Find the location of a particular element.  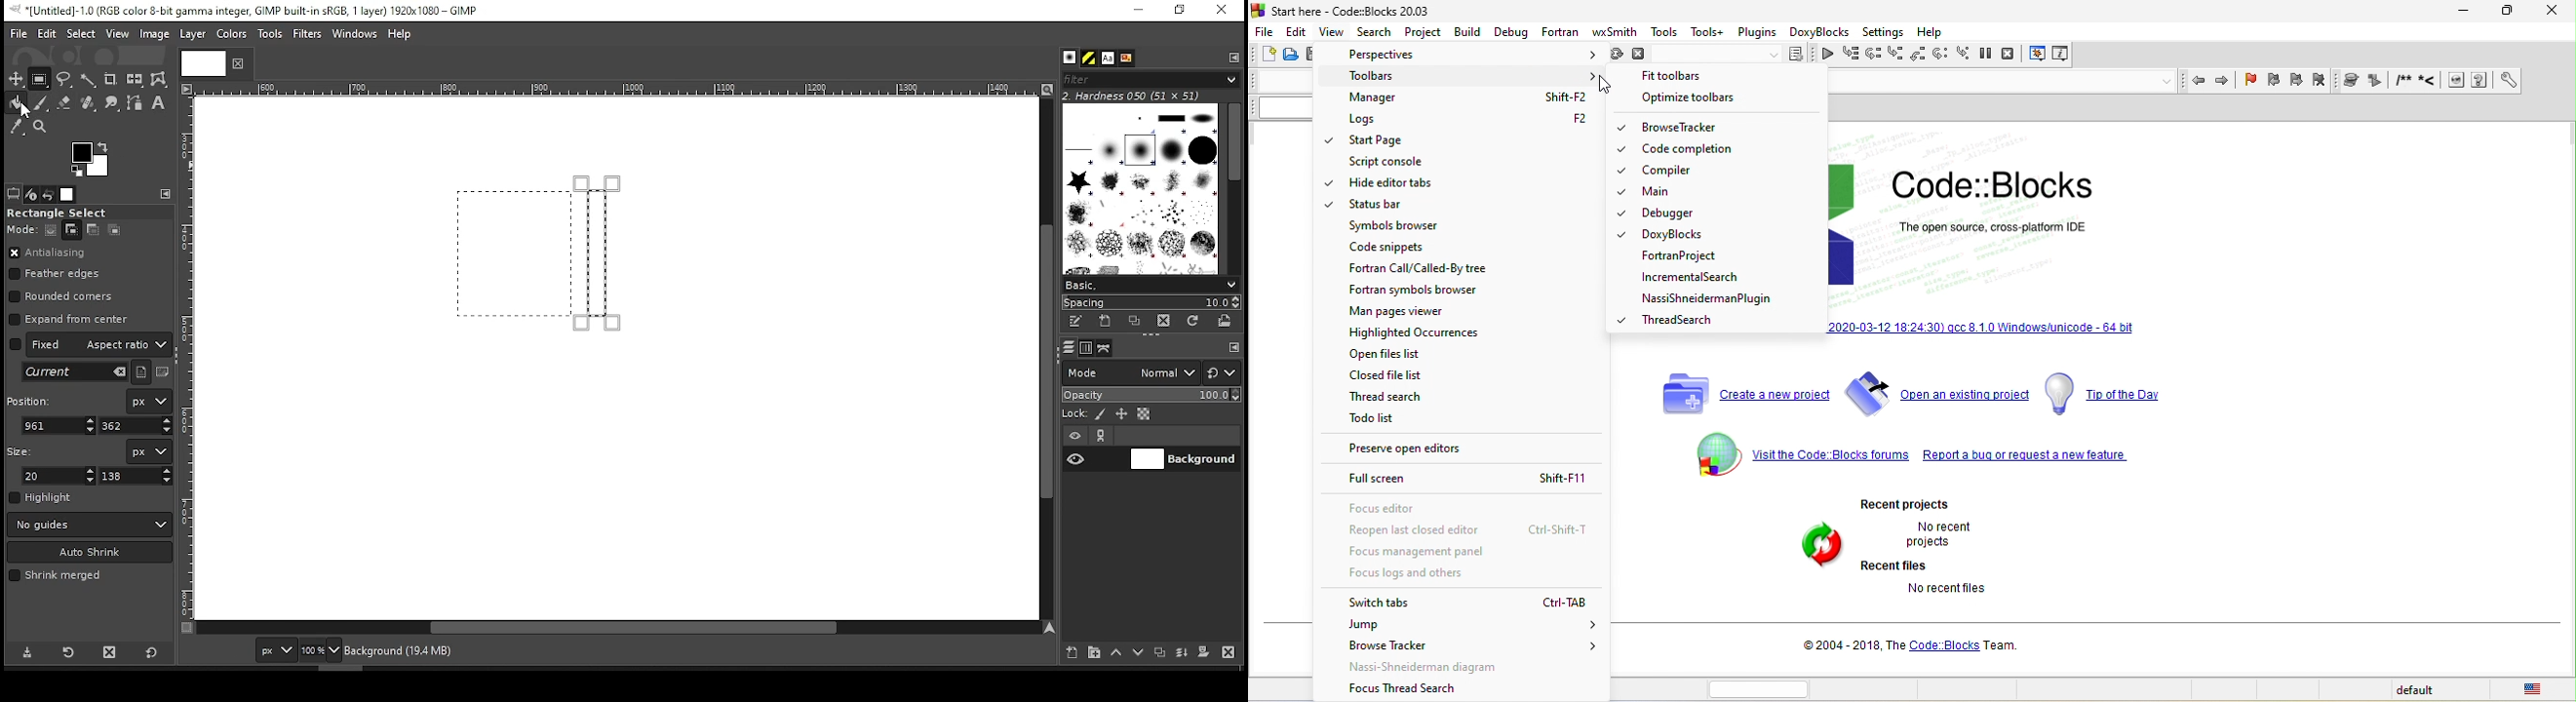

tool options is located at coordinates (14, 193).